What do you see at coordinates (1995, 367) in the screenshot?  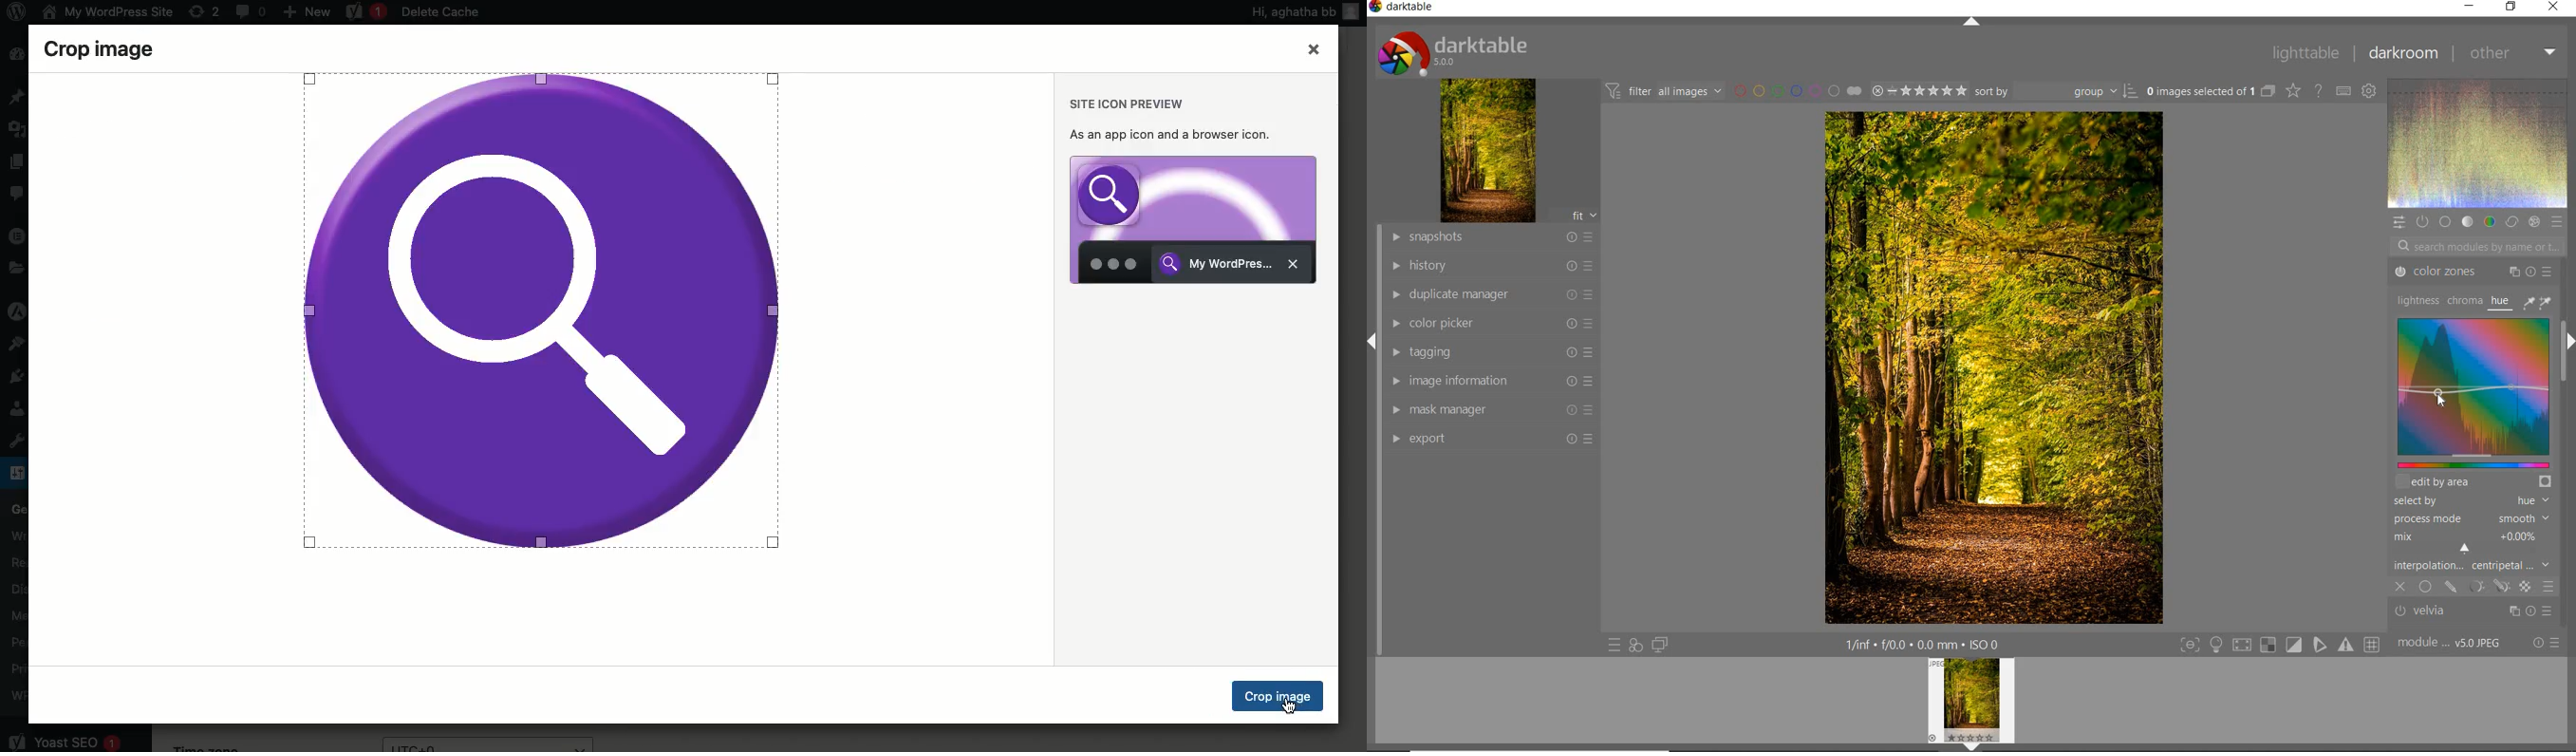 I see `SELECTED IMAGE` at bounding box center [1995, 367].